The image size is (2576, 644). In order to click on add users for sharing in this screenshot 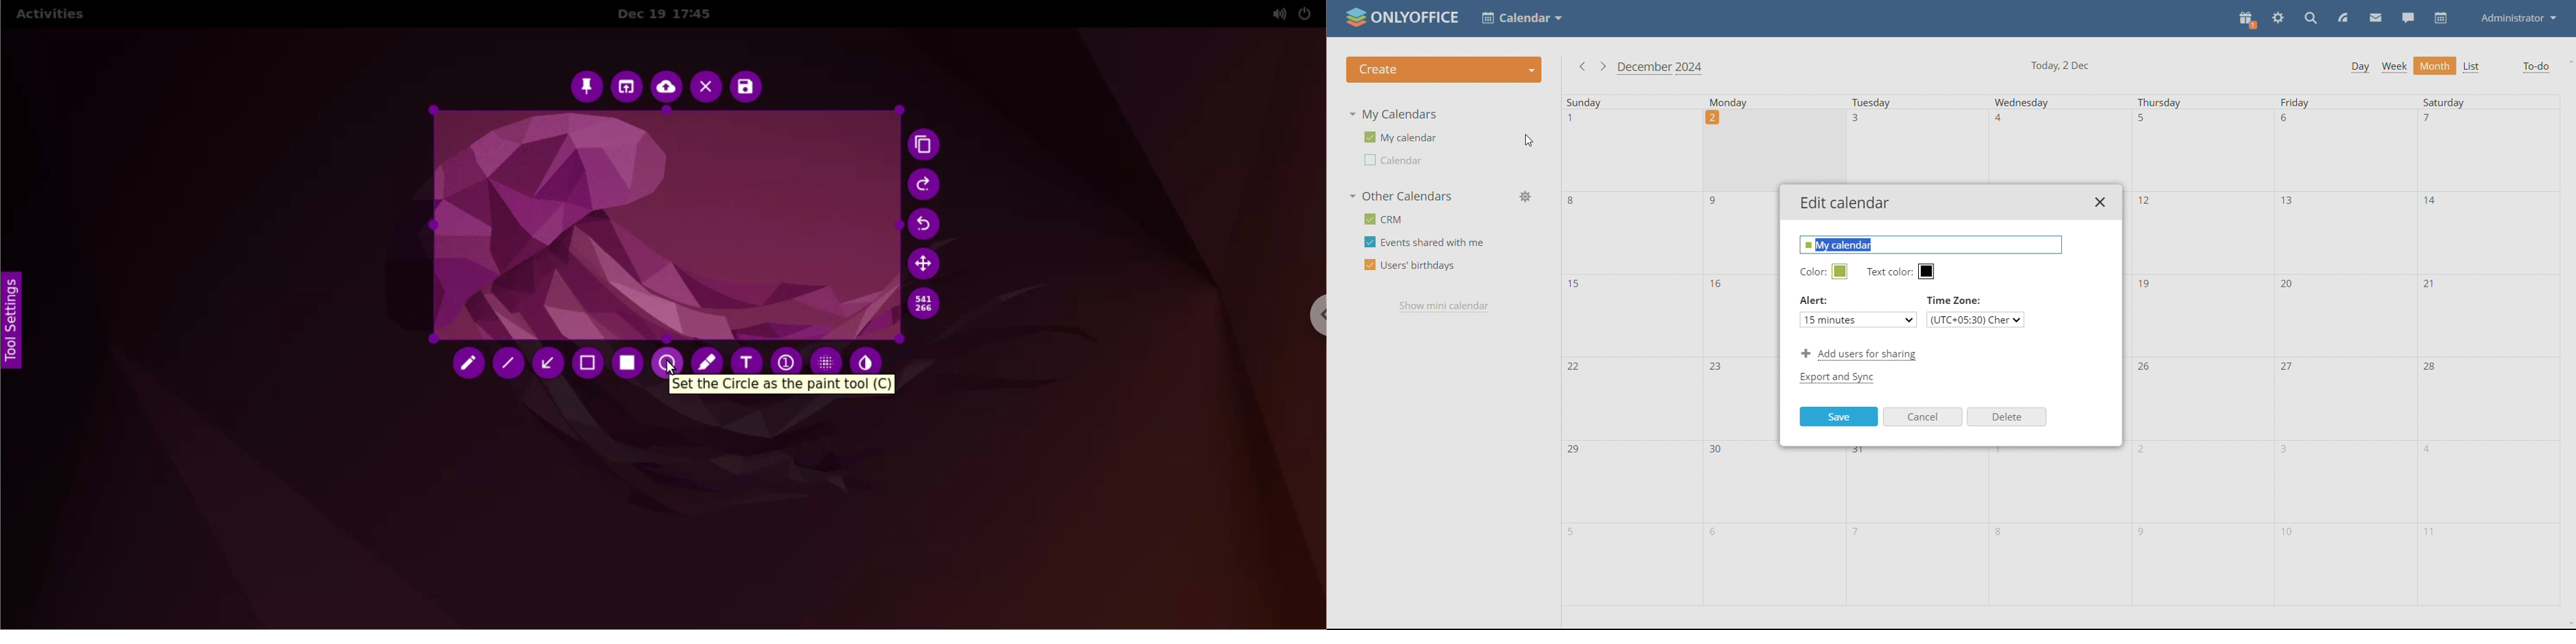, I will do `click(1860, 355)`.